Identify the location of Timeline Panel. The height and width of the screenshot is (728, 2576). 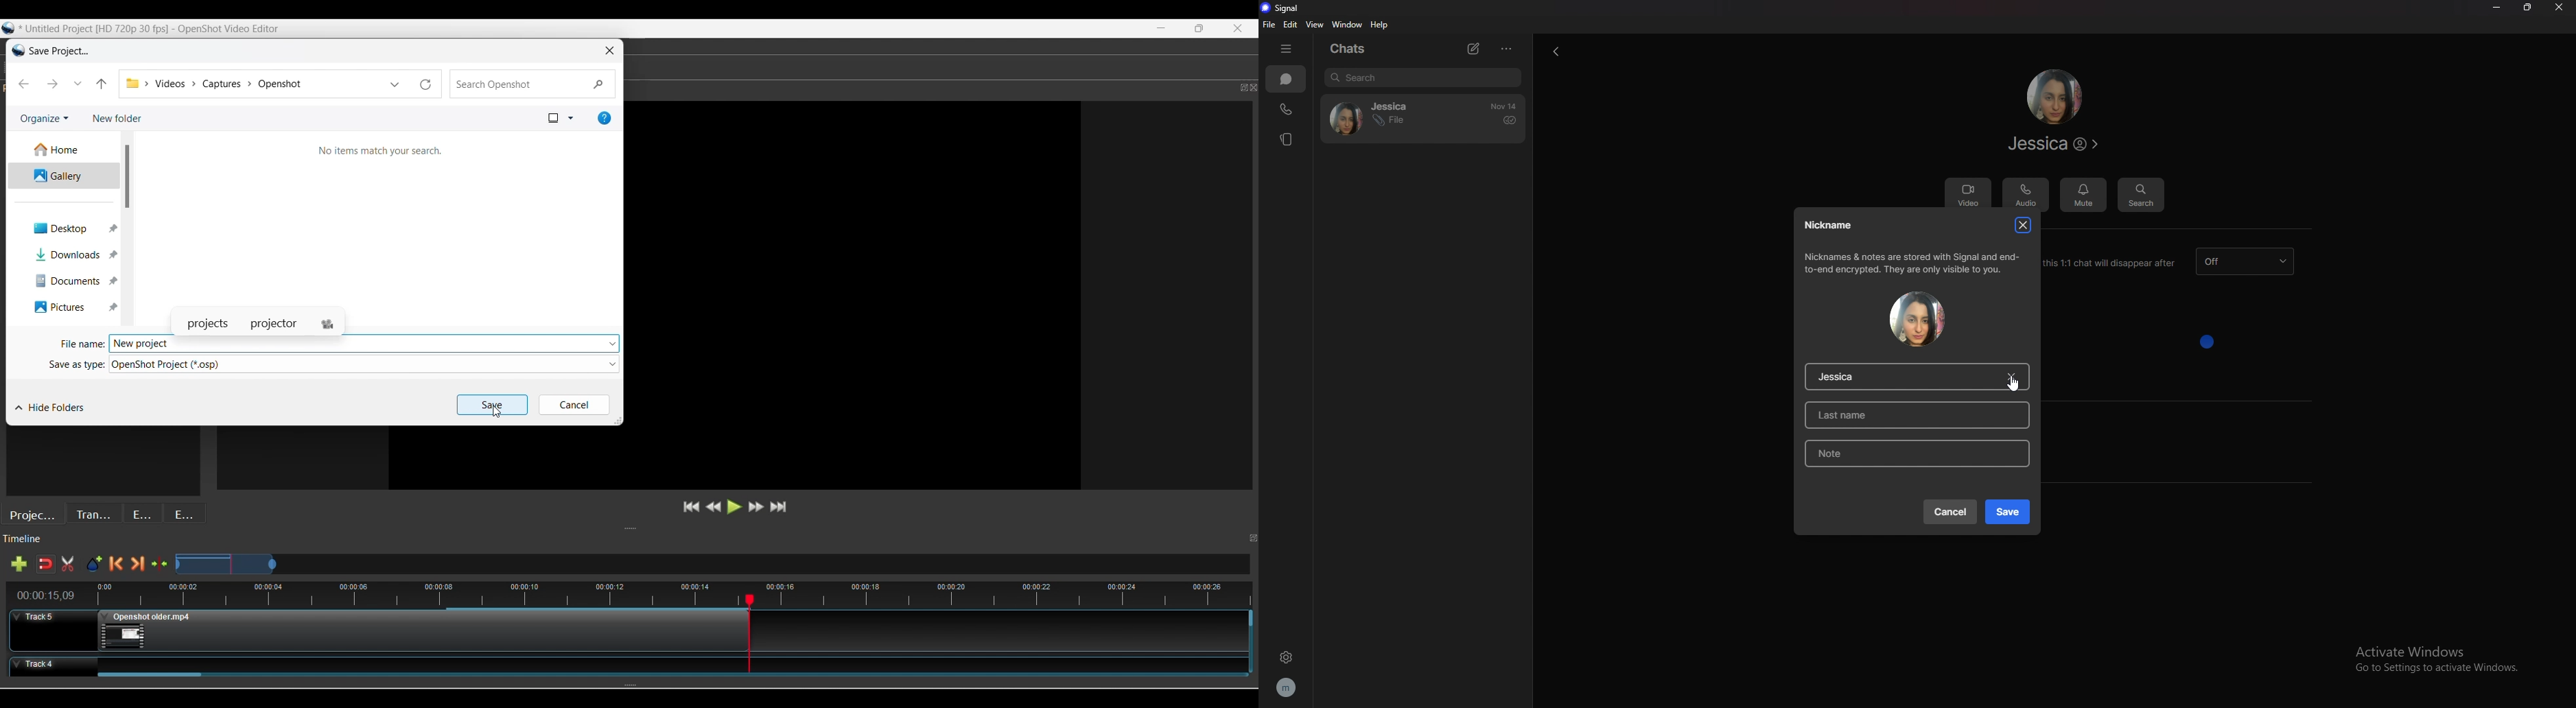
(618, 542).